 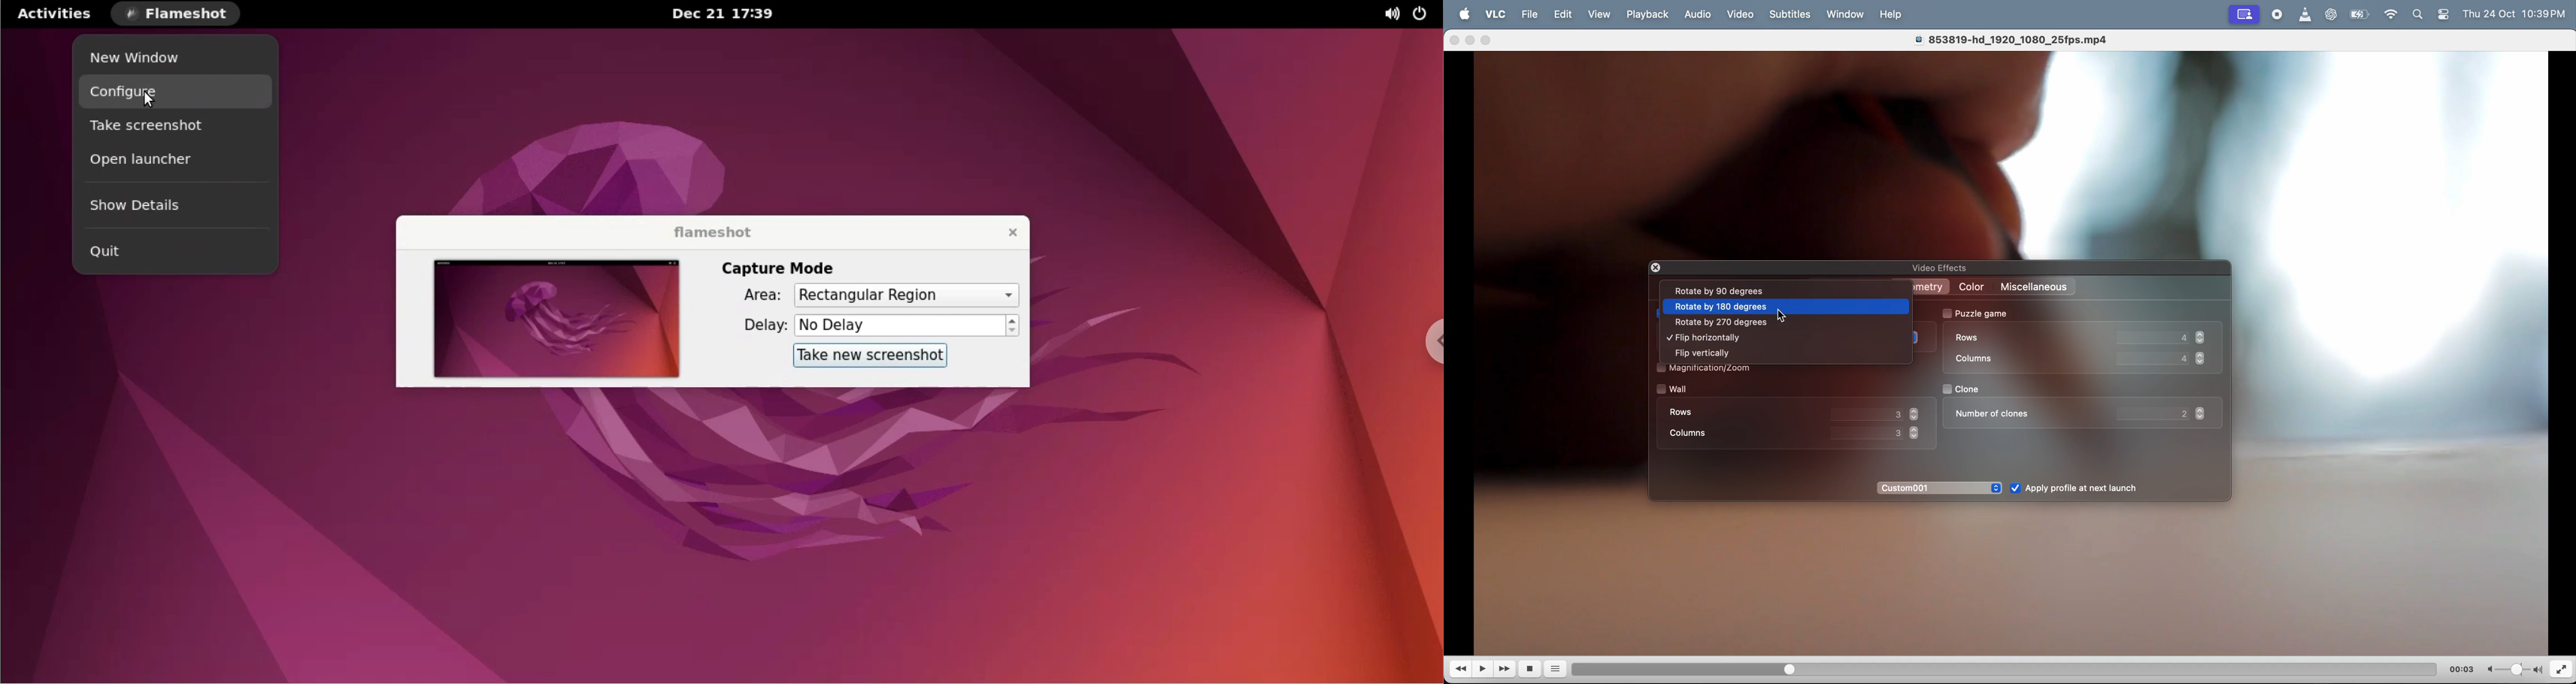 I want to click on coloumn, so click(x=1977, y=359).